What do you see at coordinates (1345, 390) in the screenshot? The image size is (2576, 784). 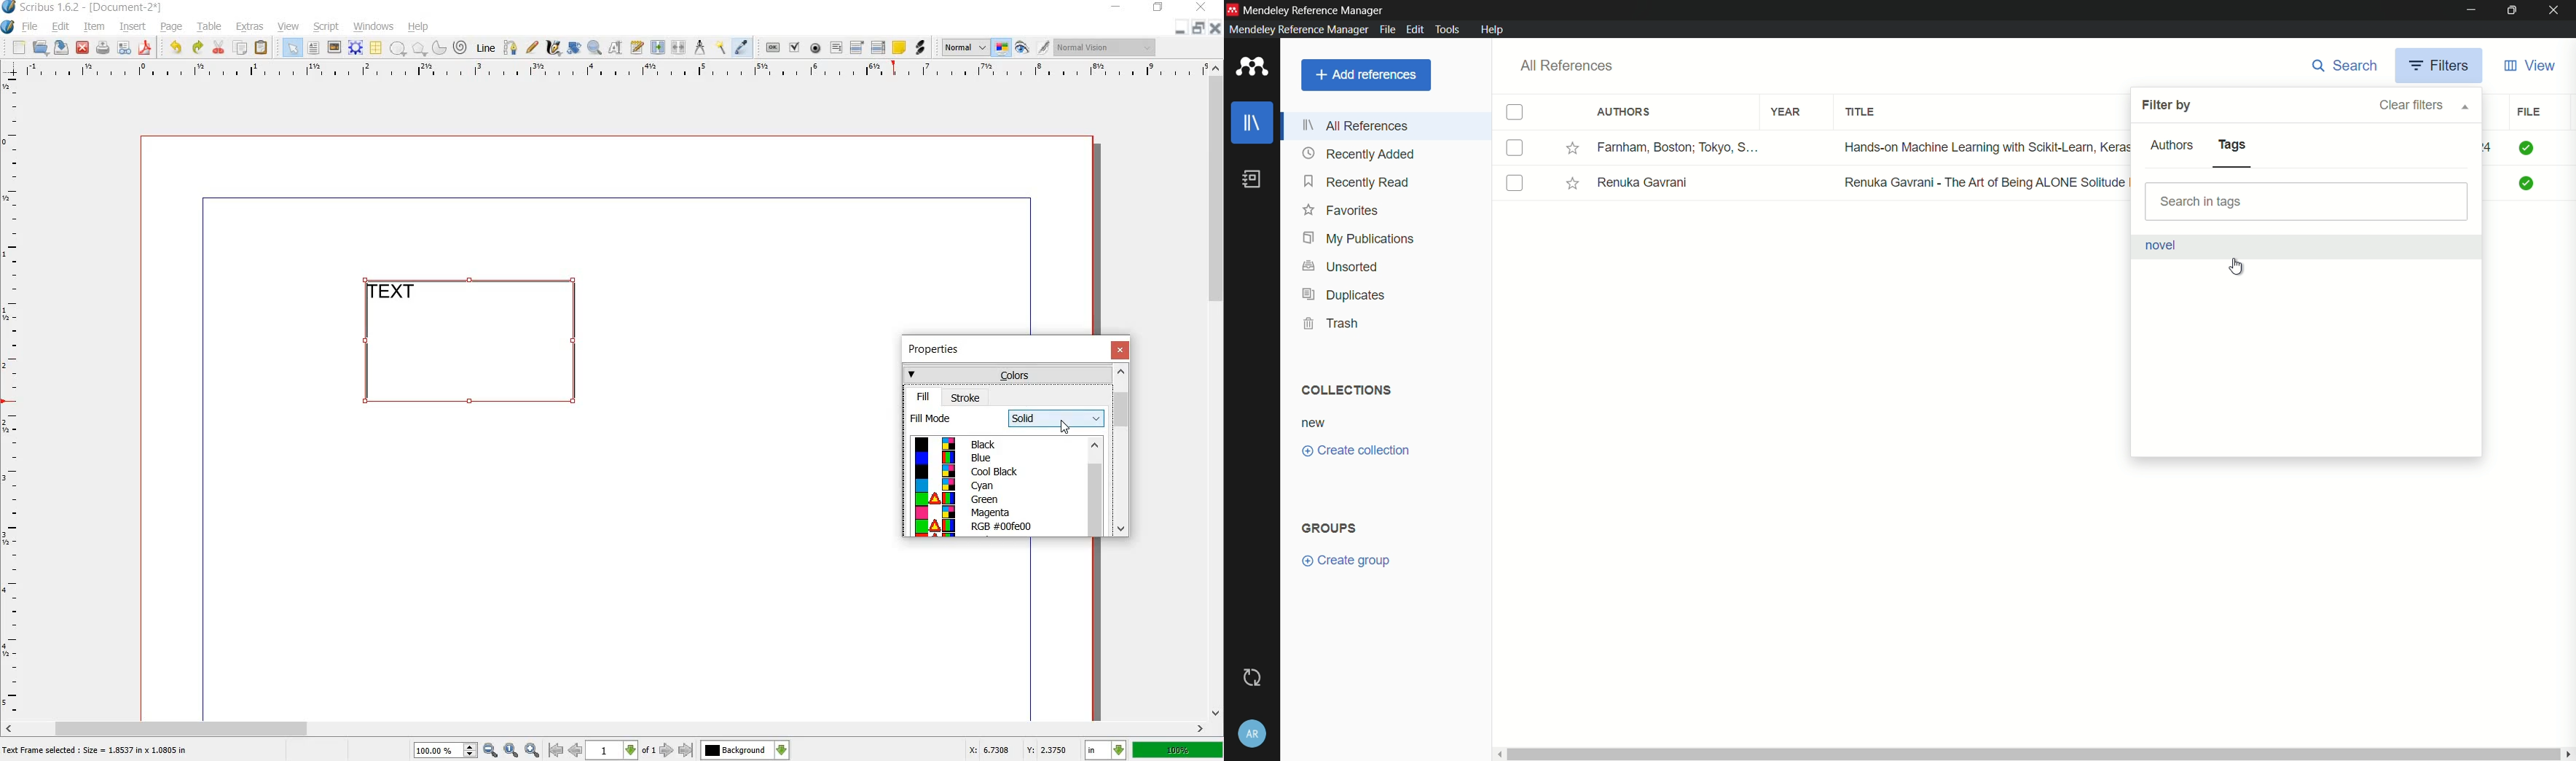 I see `collection` at bounding box center [1345, 390].